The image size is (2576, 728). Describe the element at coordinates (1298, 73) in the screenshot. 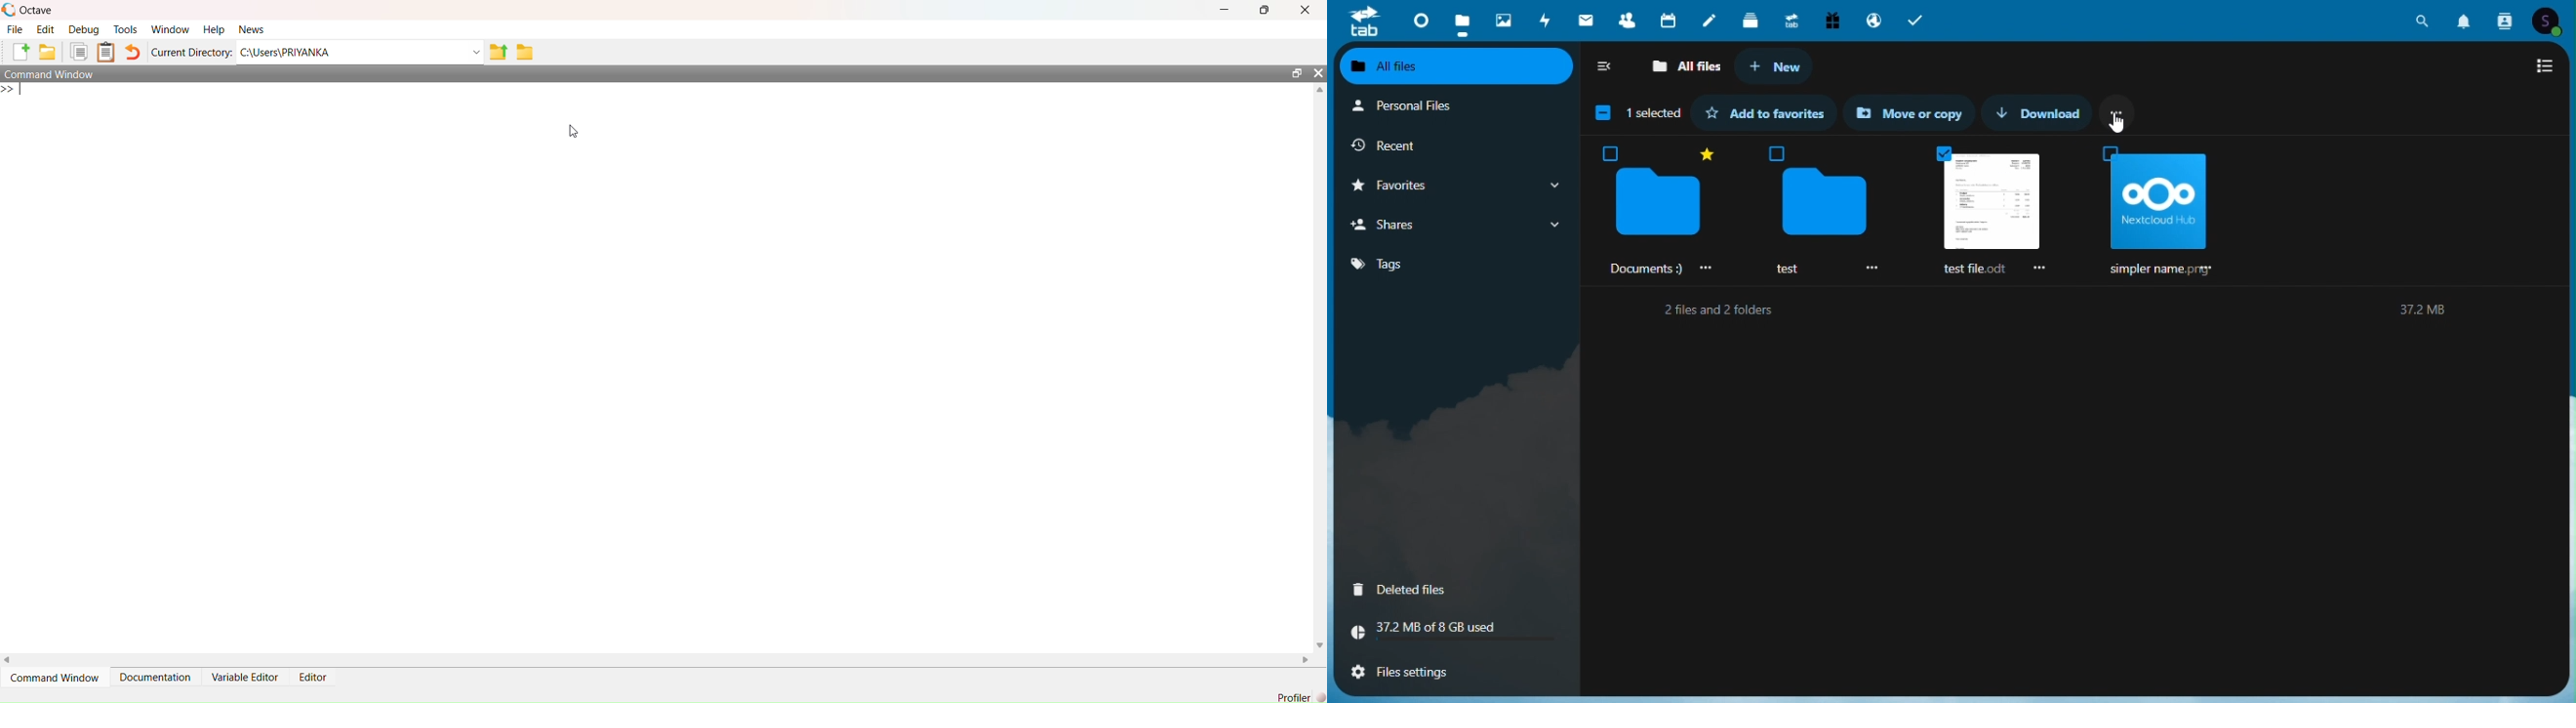

I see `restore` at that location.